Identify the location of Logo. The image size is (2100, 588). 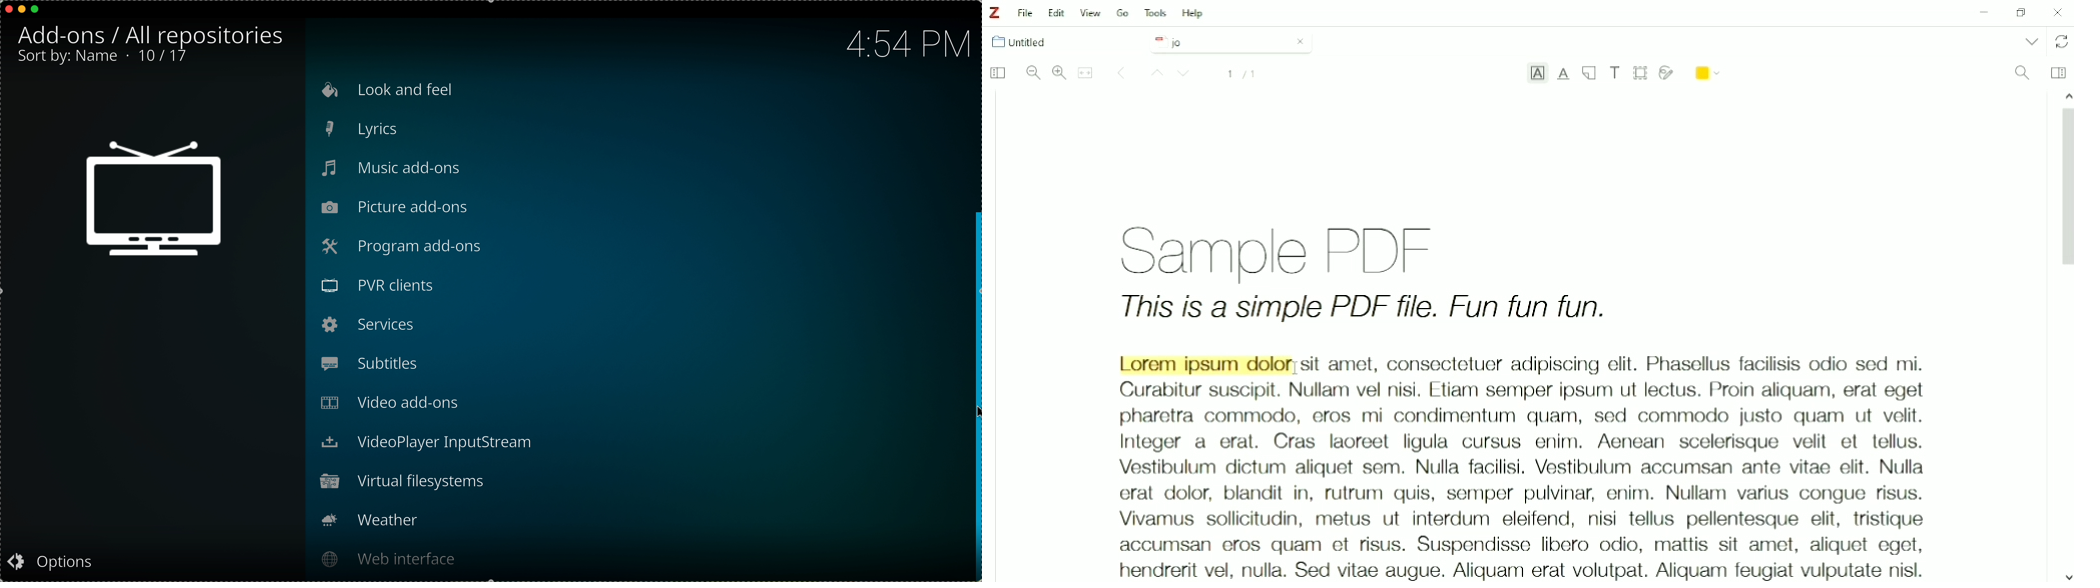
(994, 13).